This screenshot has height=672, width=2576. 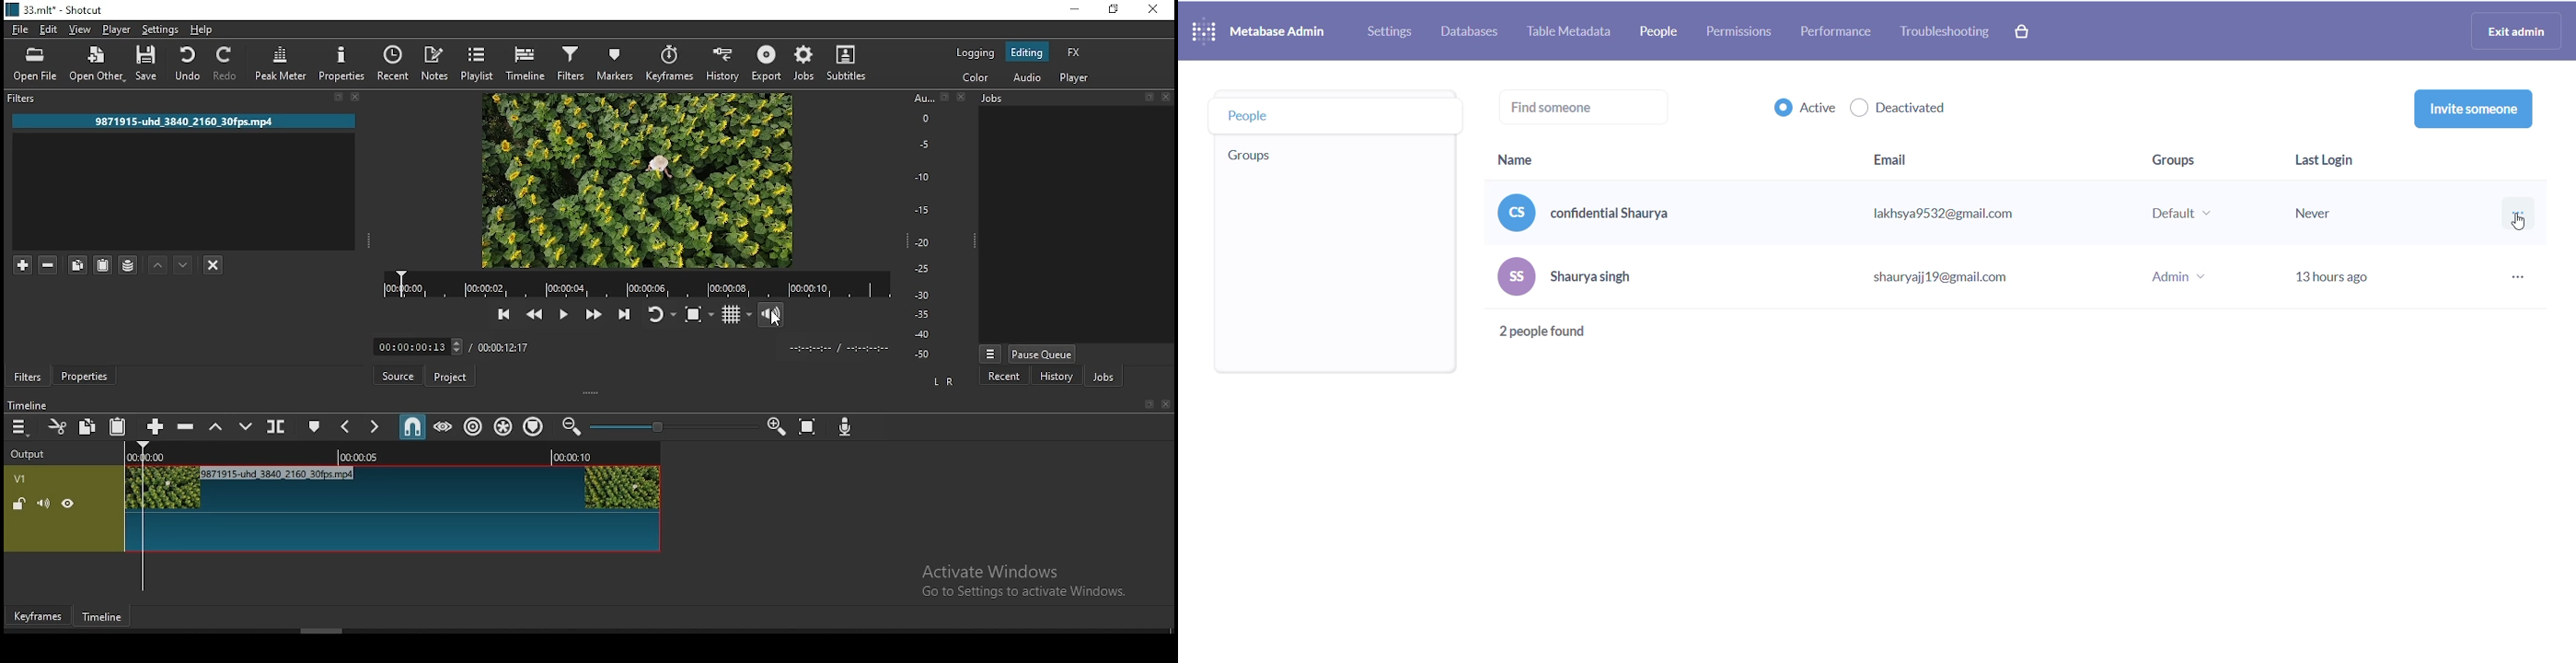 What do you see at coordinates (1146, 404) in the screenshot?
I see `bookmark` at bounding box center [1146, 404].